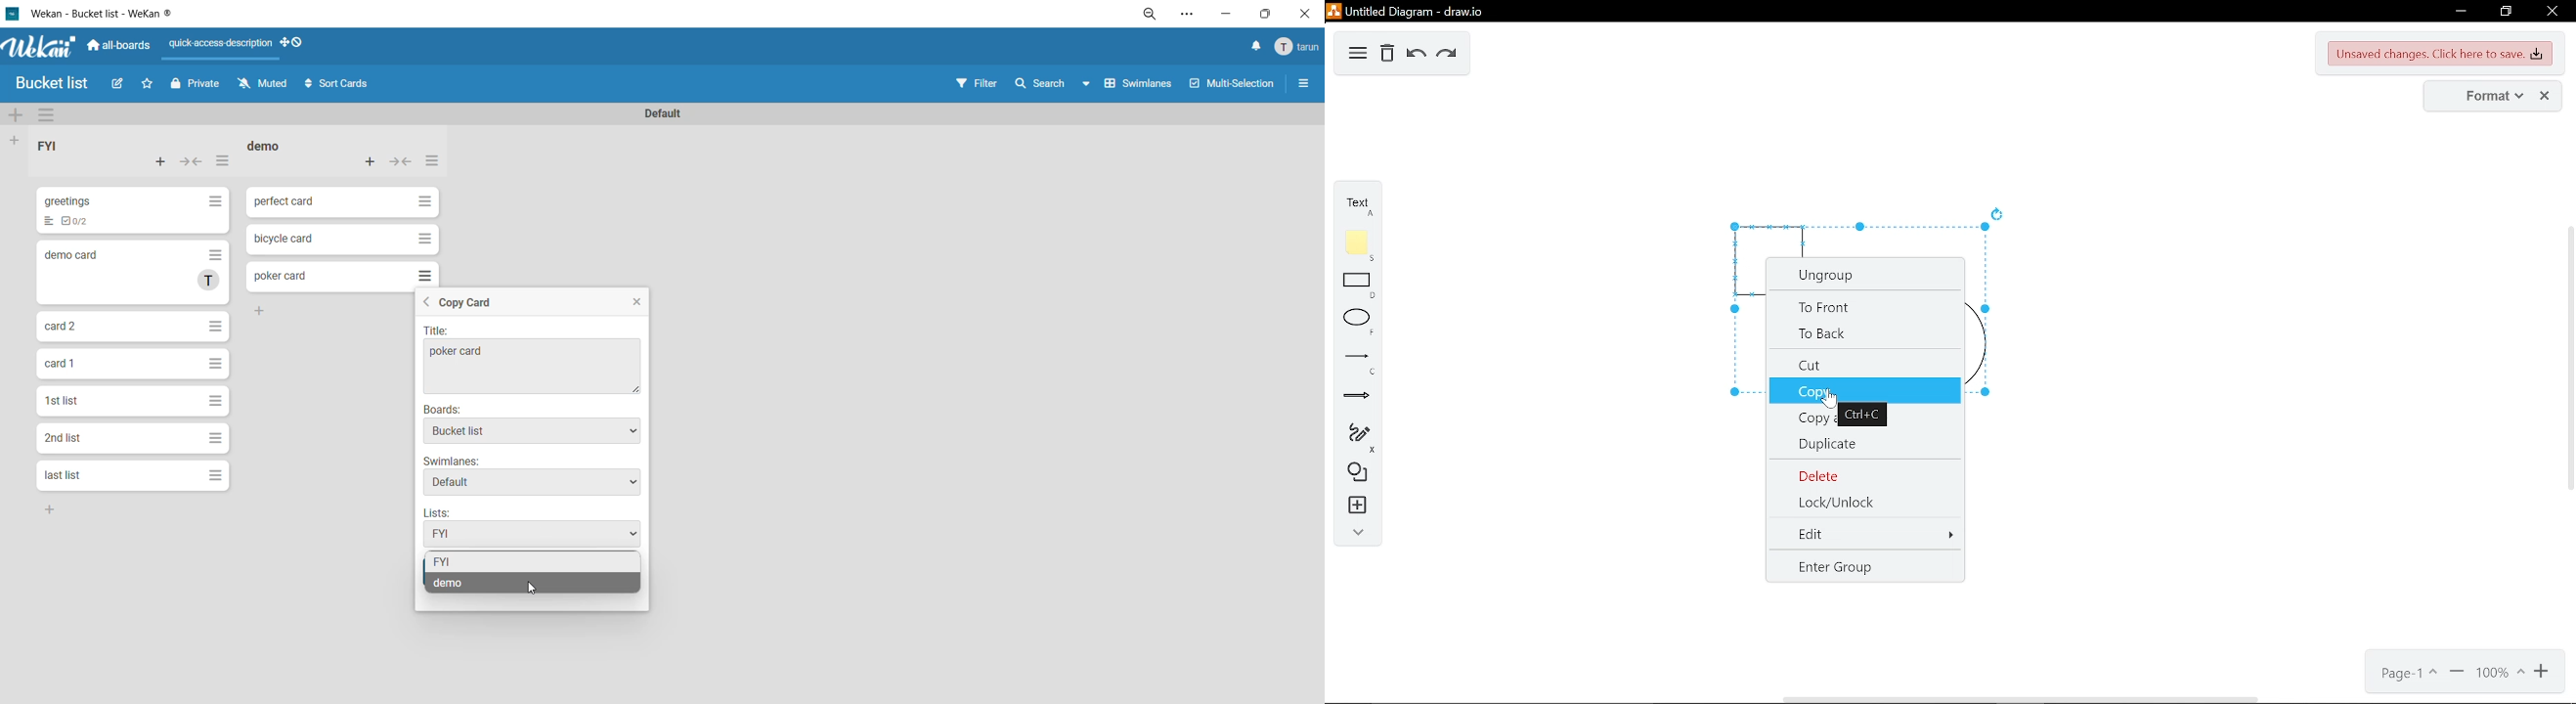  I want to click on arrows, so click(1357, 398).